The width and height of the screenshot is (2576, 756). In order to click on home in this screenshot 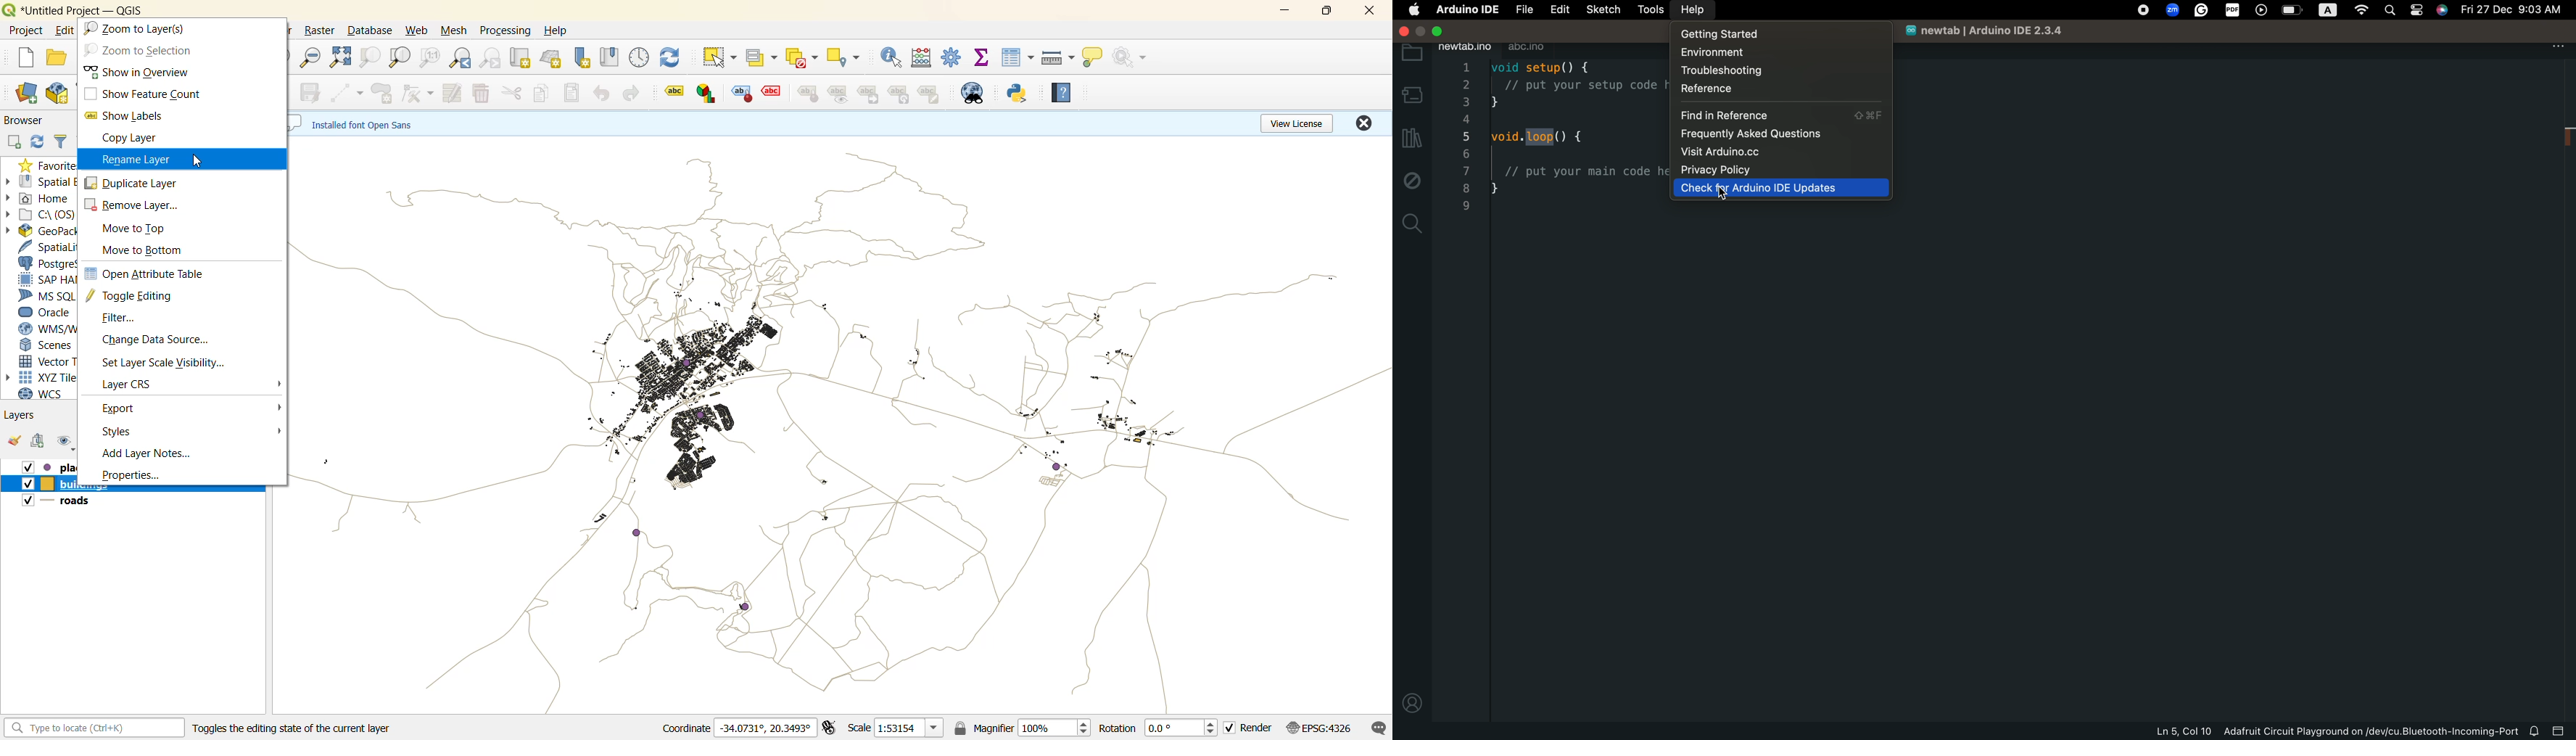, I will do `click(40, 200)`.